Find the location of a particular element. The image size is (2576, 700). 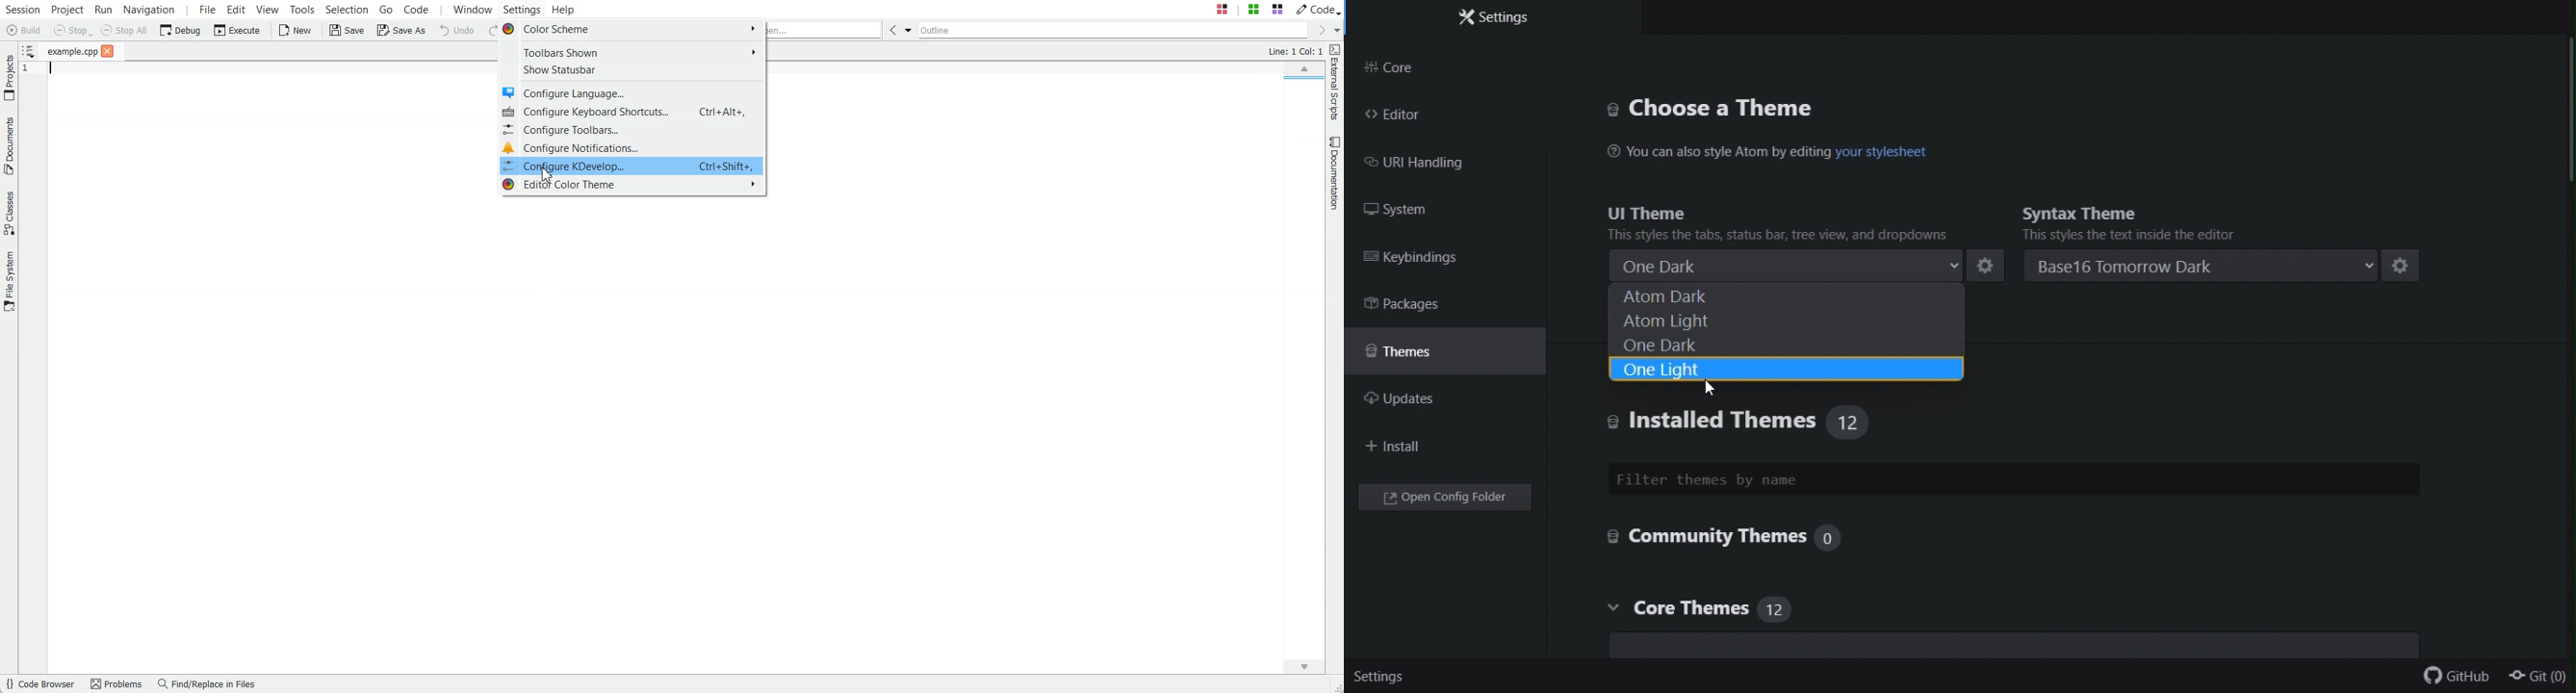

key bindings is located at coordinates (1445, 261).